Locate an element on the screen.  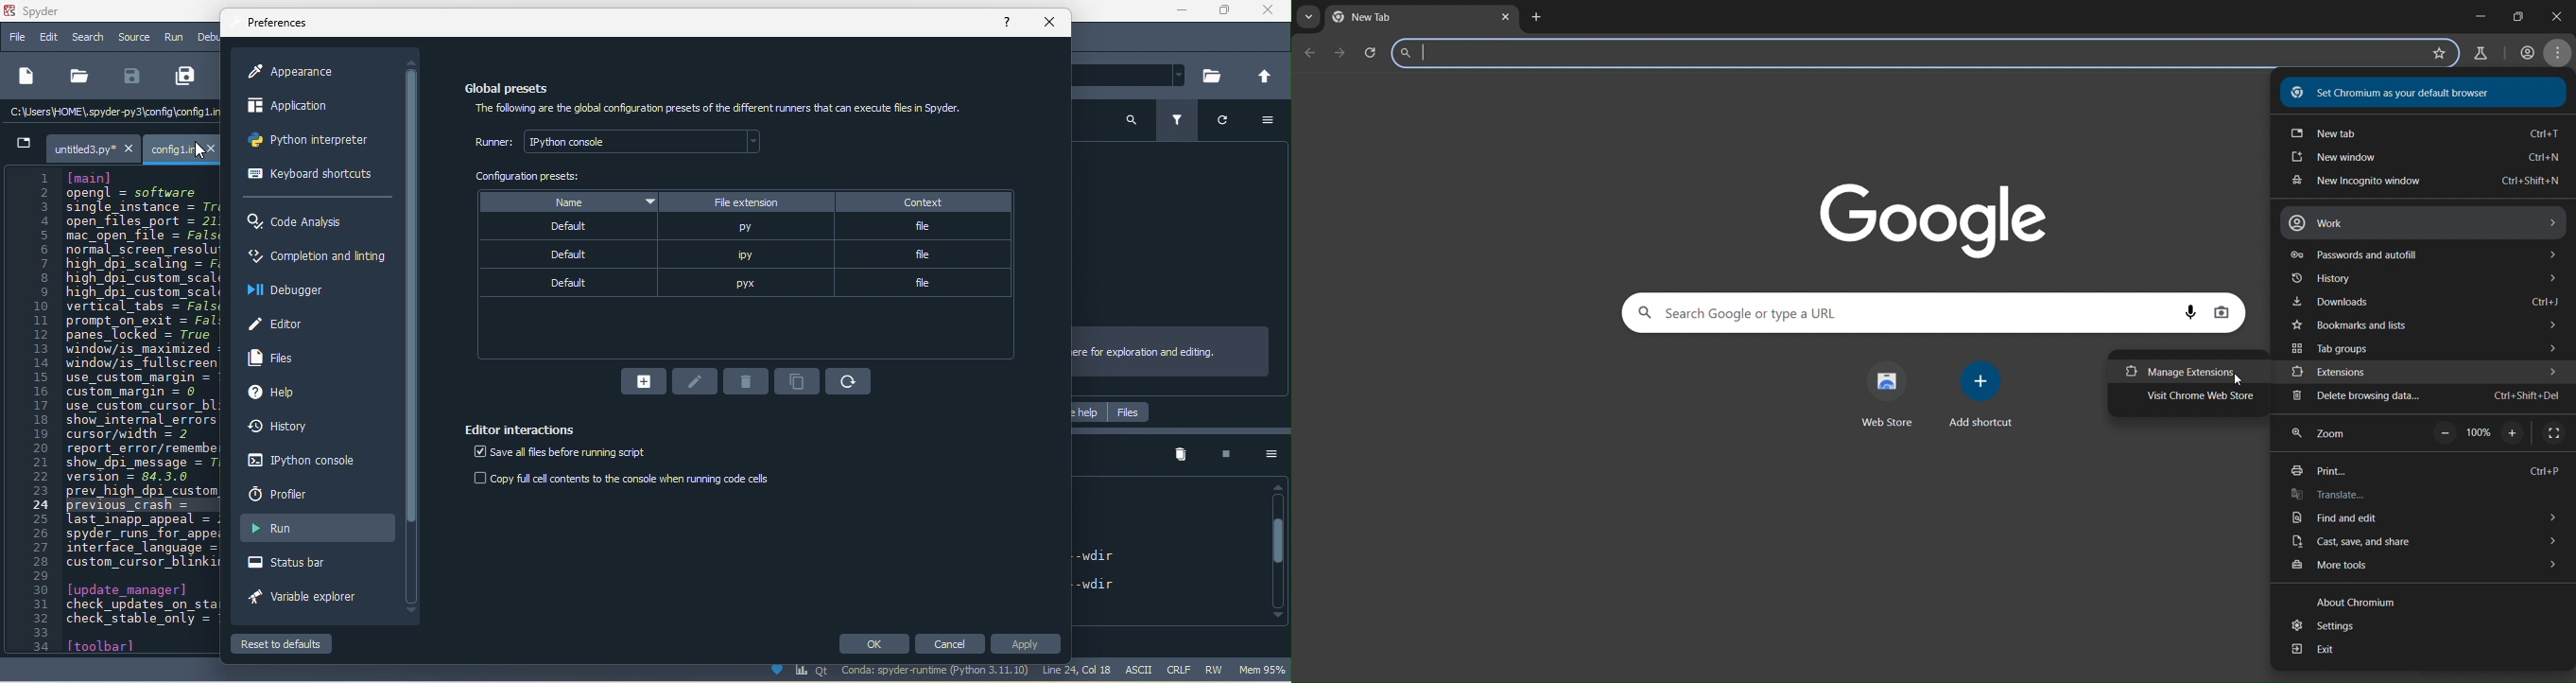
profiler is located at coordinates (288, 495).